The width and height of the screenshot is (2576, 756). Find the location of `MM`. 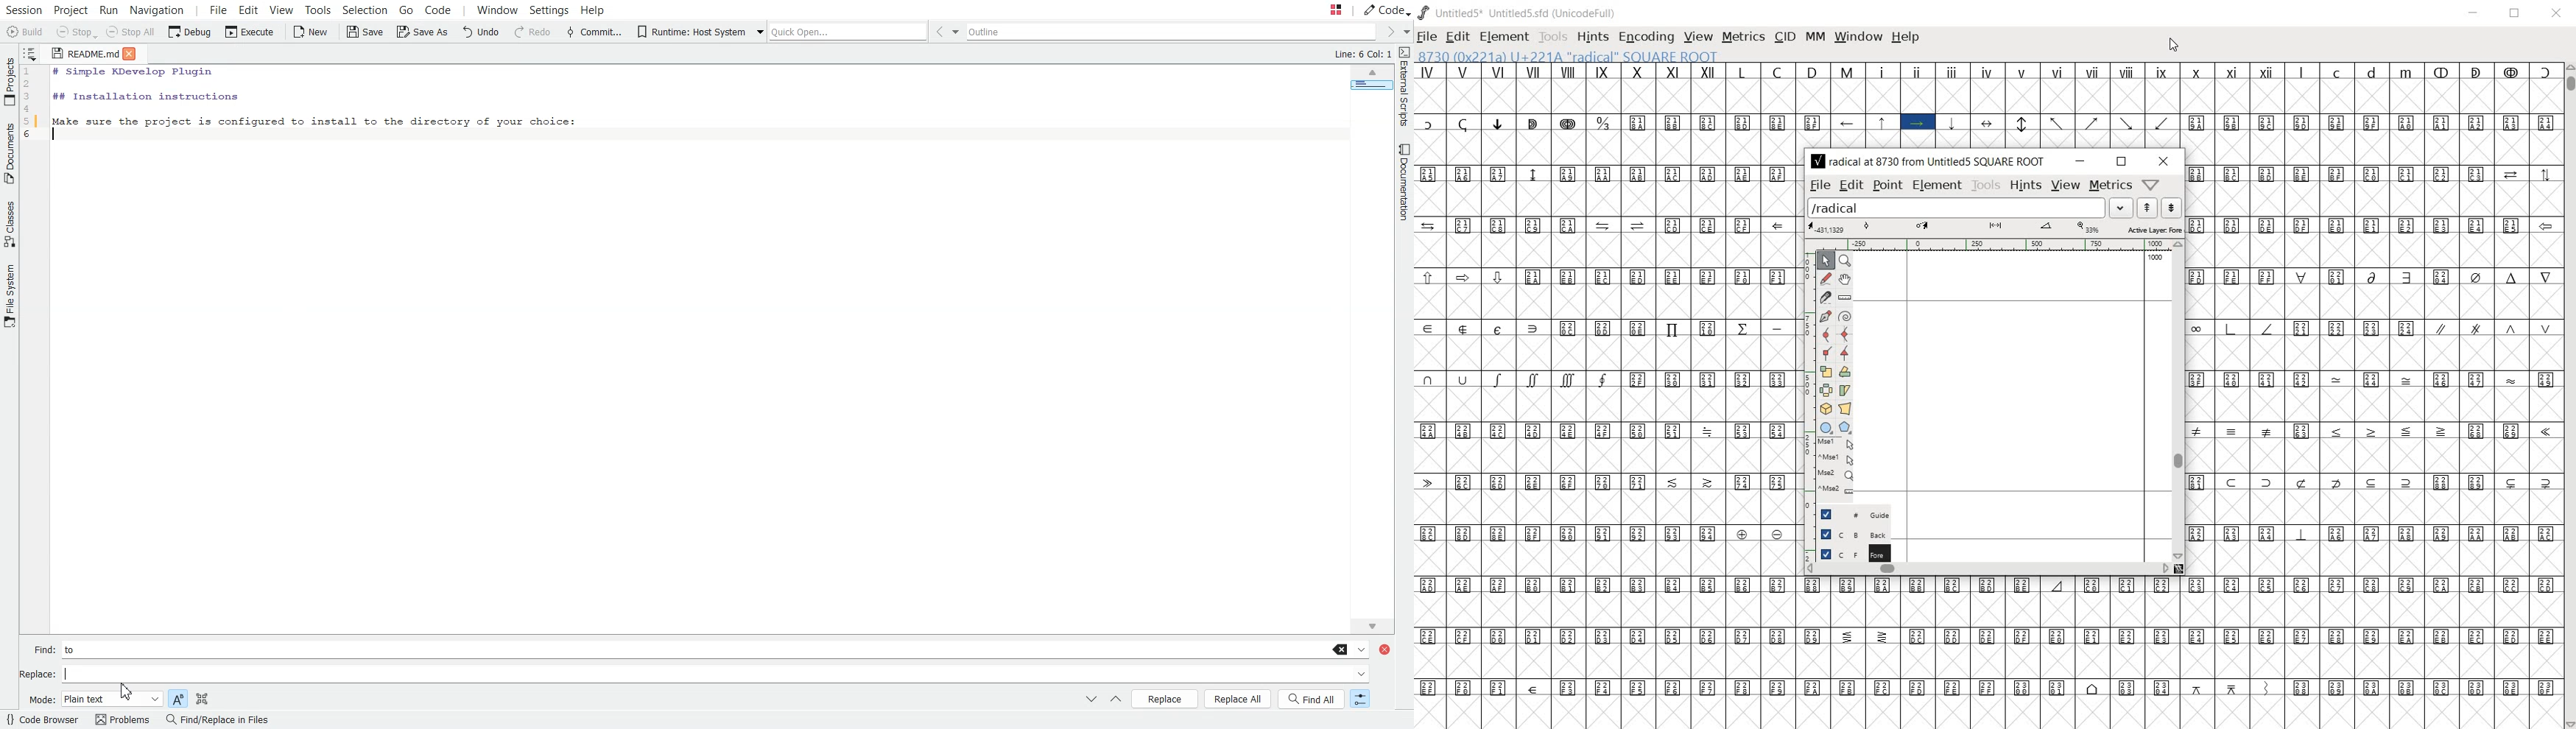

MM is located at coordinates (1814, 38).